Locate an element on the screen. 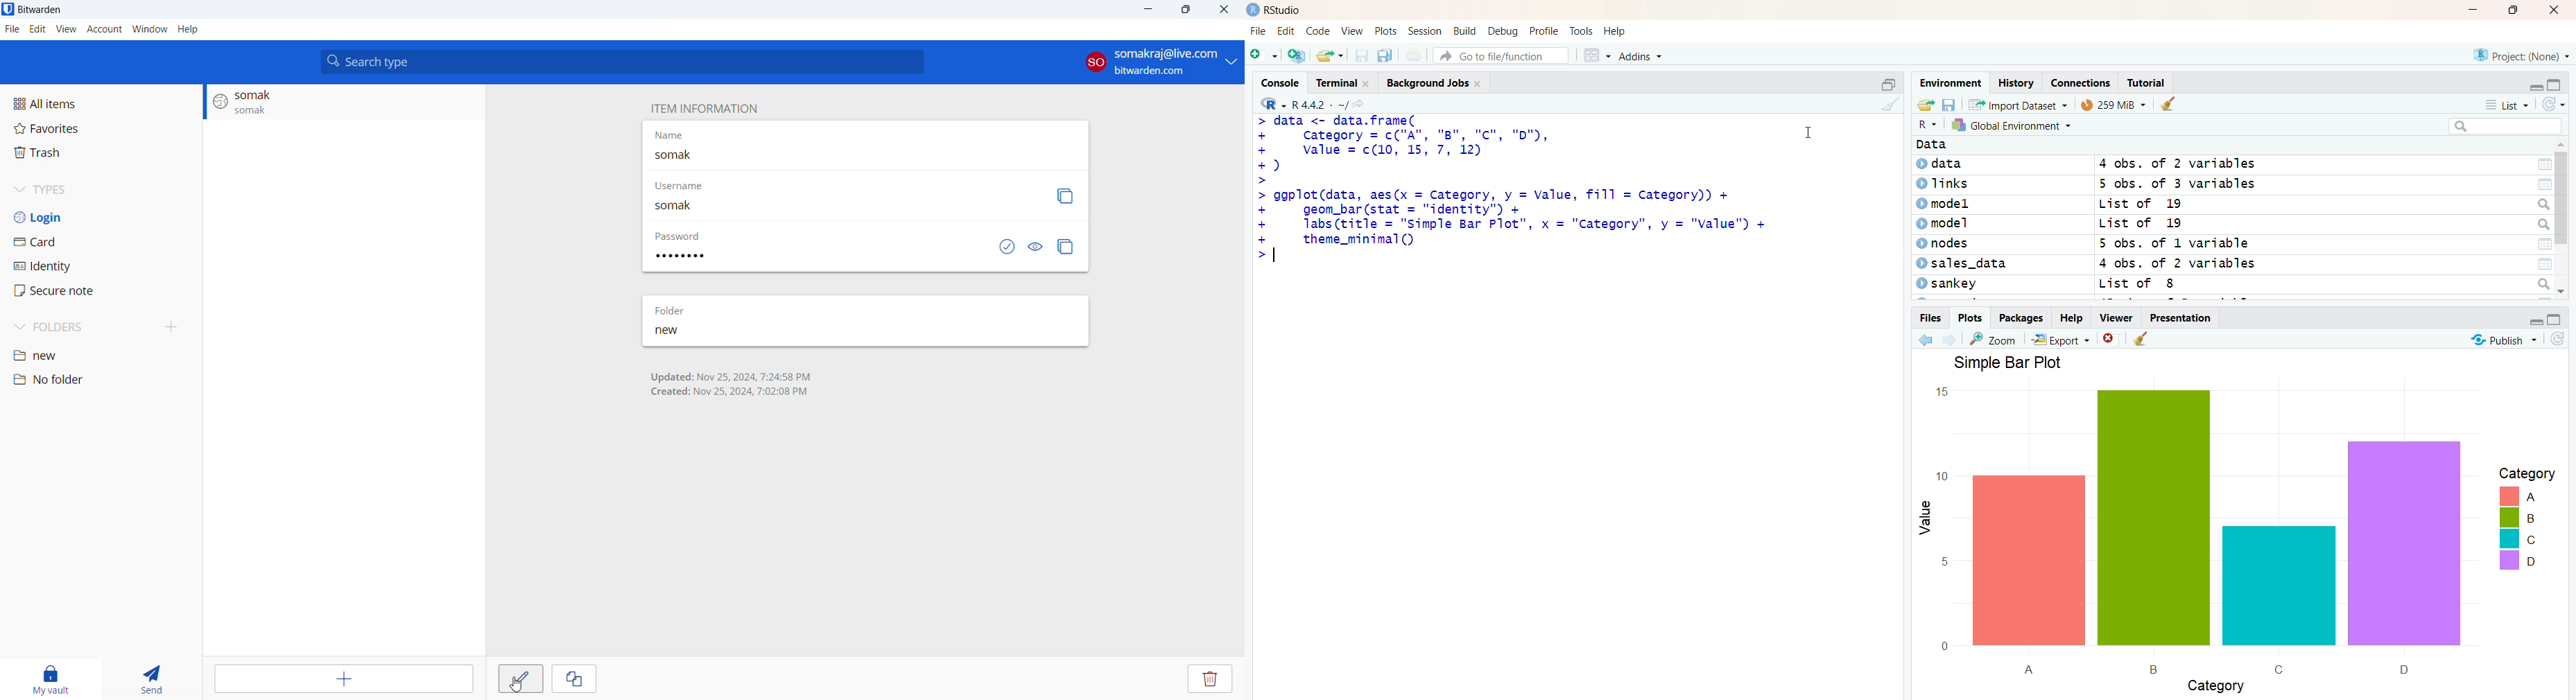 This screenshot has height=700, width=2576. refresh is located at coordinates (2551, 104).